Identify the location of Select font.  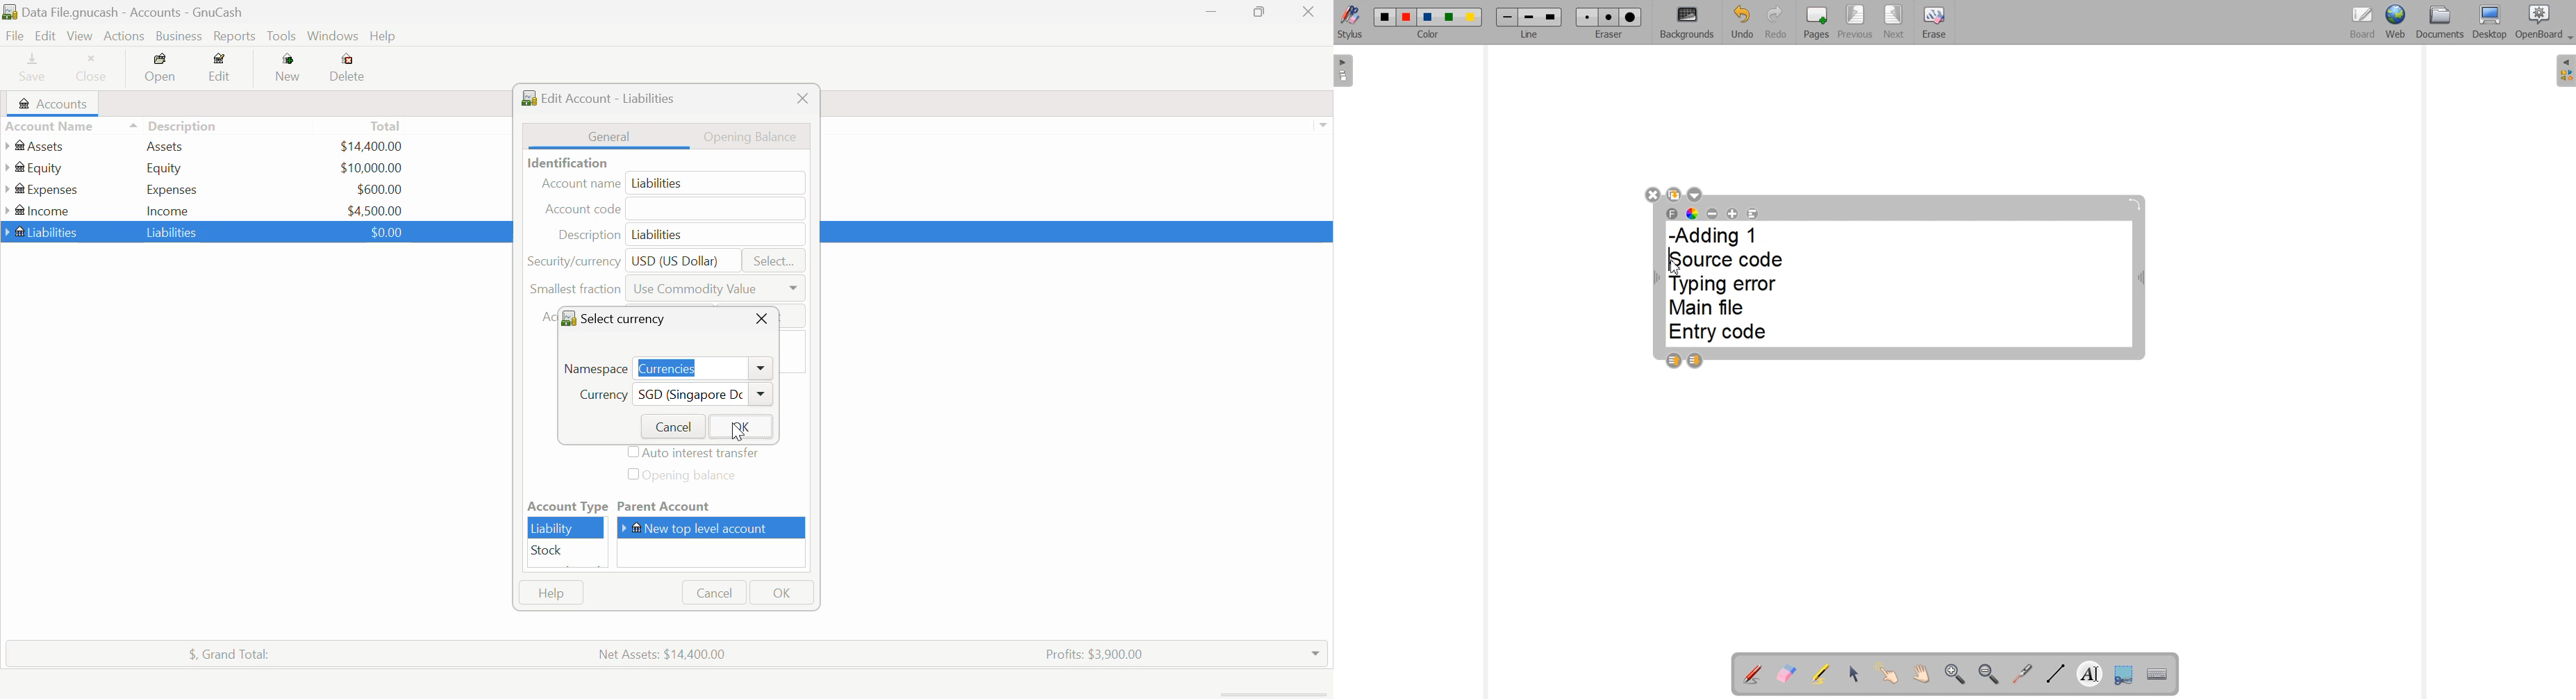
(1672, 213).